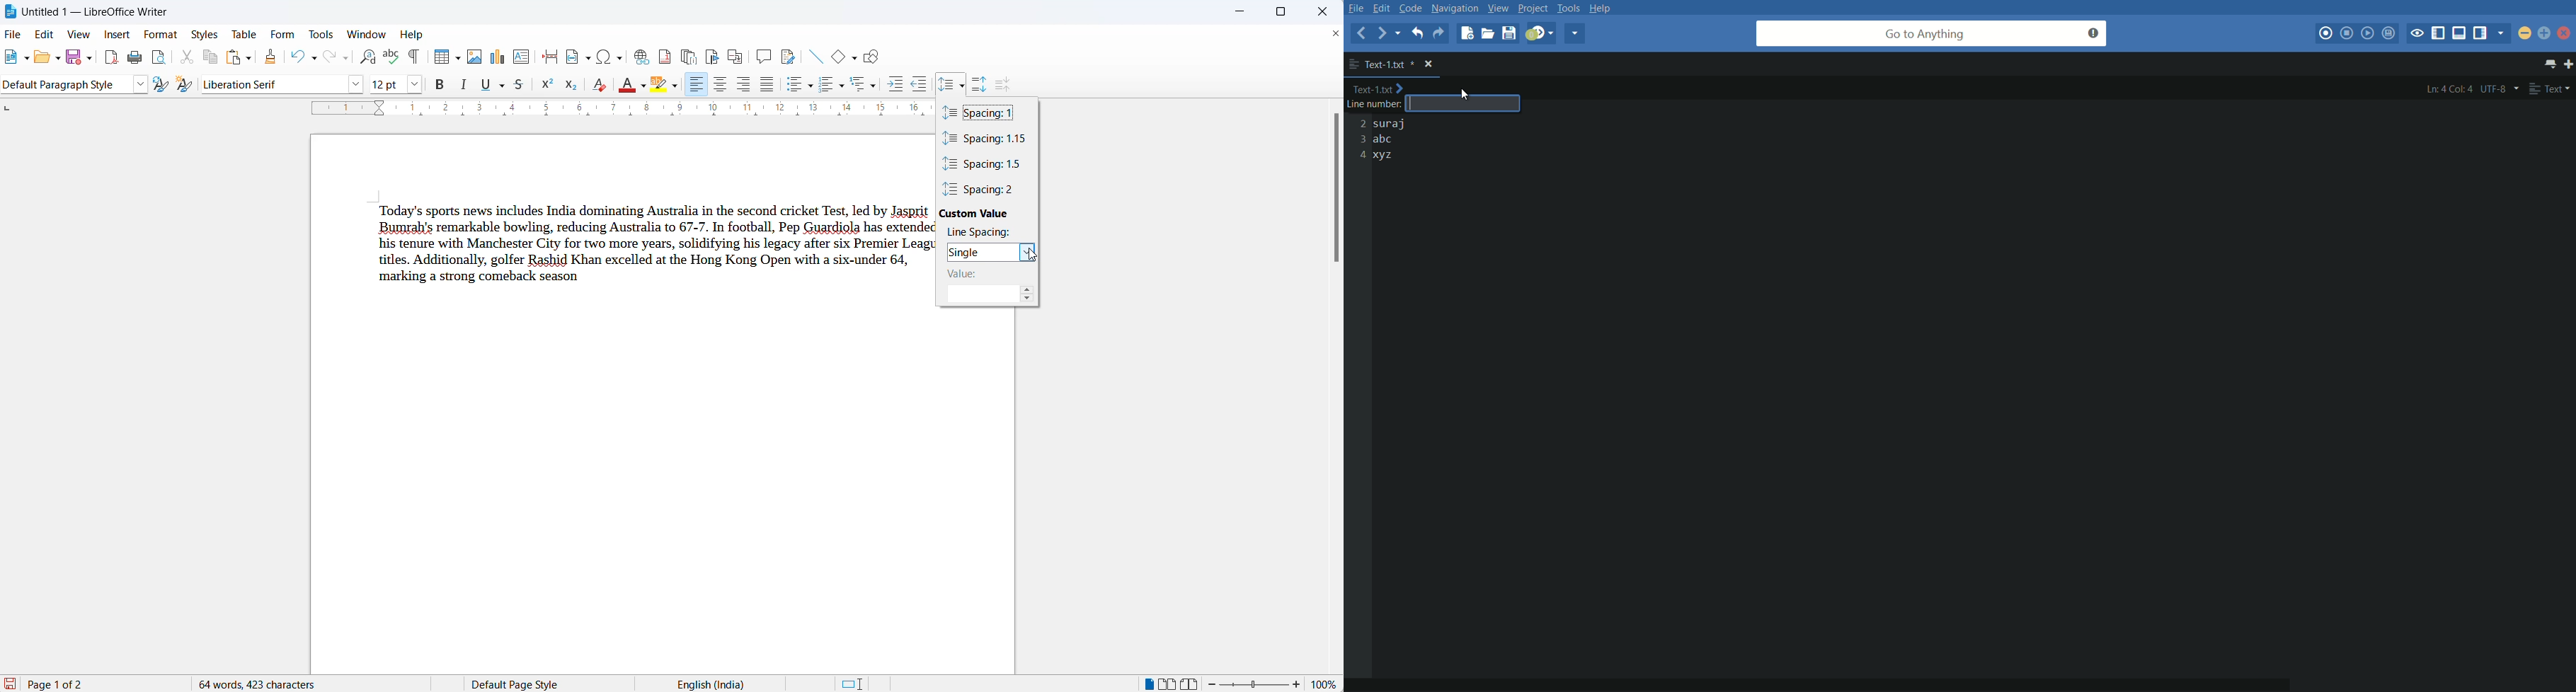 Image resolution: width=2576 pixels, height=700 pixels. What do you see at coordinates (1254, 684) in the screenshot?
I see `zoom slider` at bounding box center [1254, 684].